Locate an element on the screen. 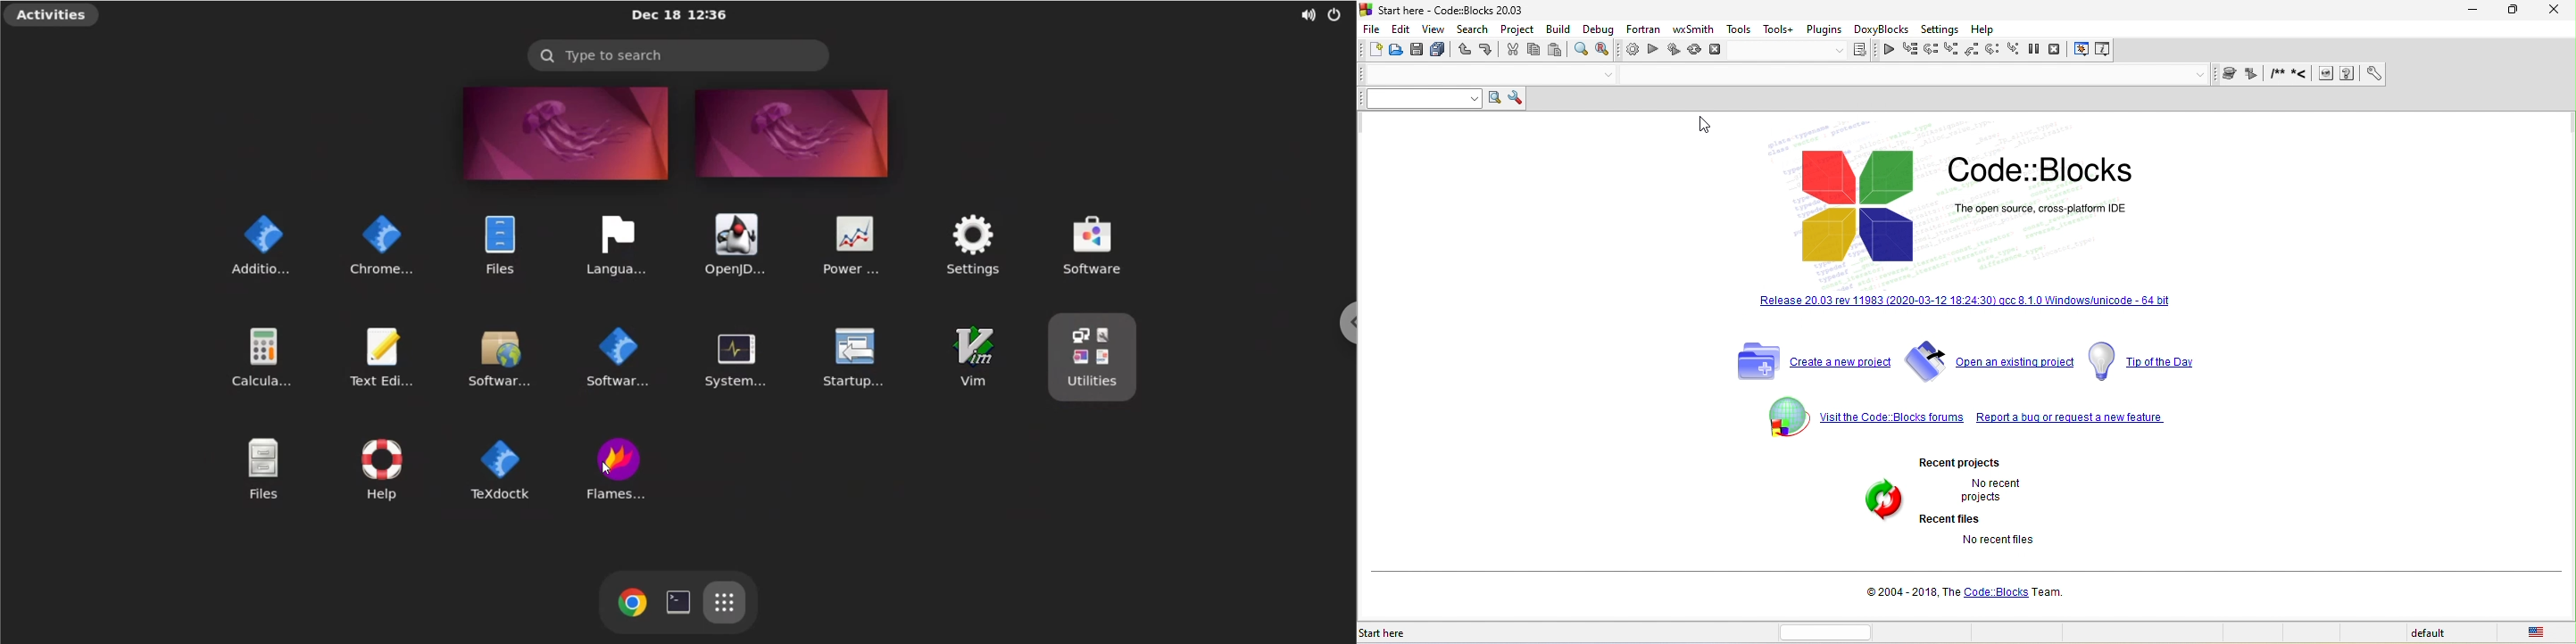 The image size is (2576, 644). report a bug or request a new feature  is located at coordinates (2086, 411).